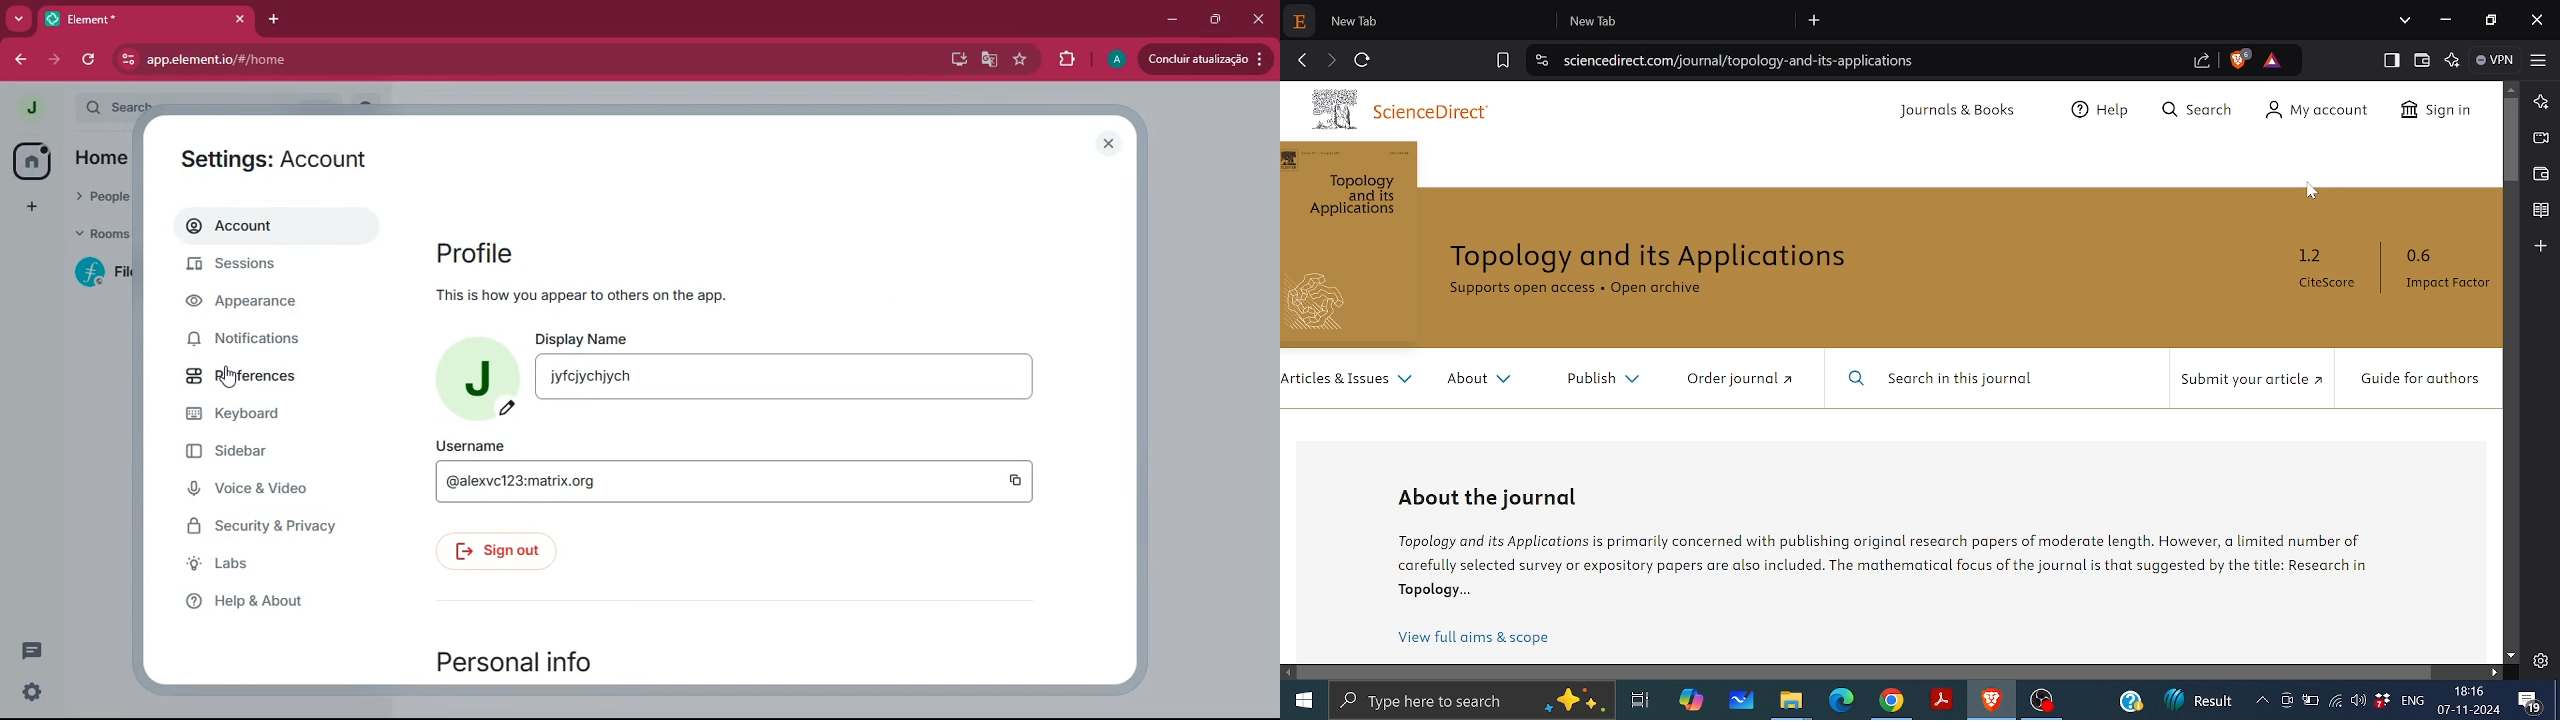 This screenshot has height=728, width=2576. What do you see at coordinates (277, 160) in the screenshot?
I see `settings: account` at bounding box center [277, 160].